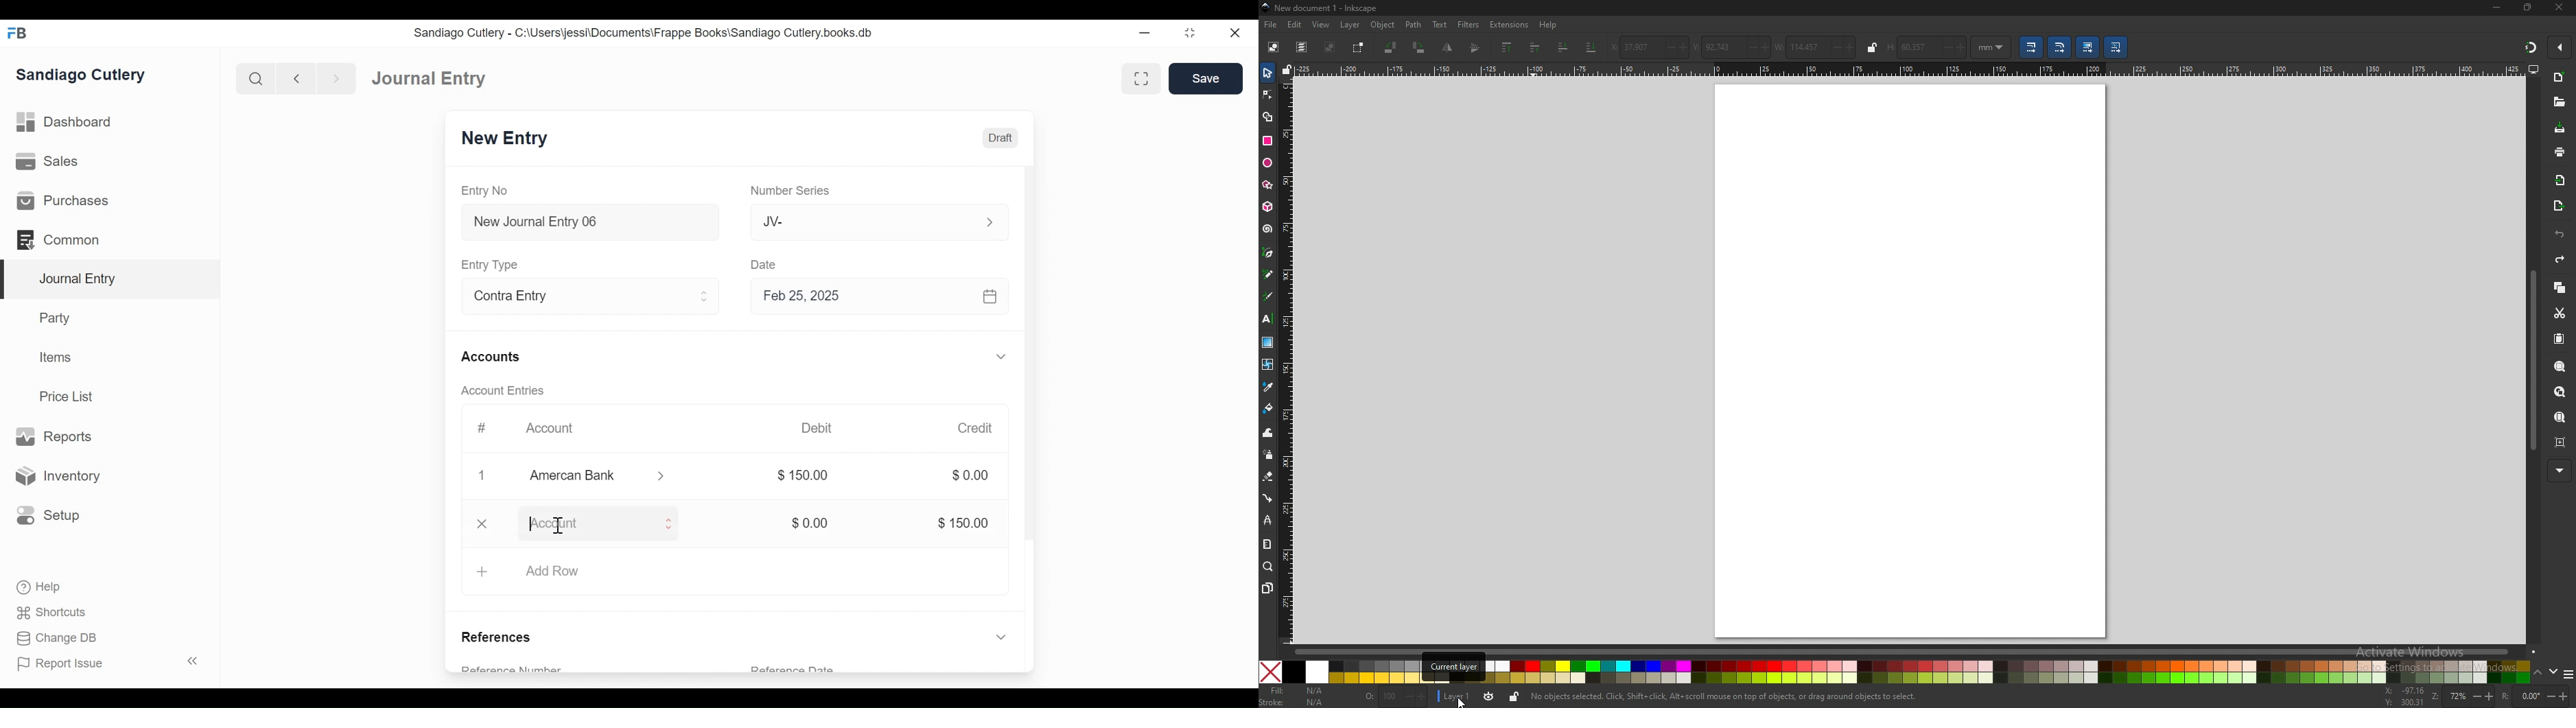 The height and width of the screenshot is (728, 2576). What do you see at coordinates (1206, 78) in the screenshot?
I see `Save` at bounding box center [1206, 78].